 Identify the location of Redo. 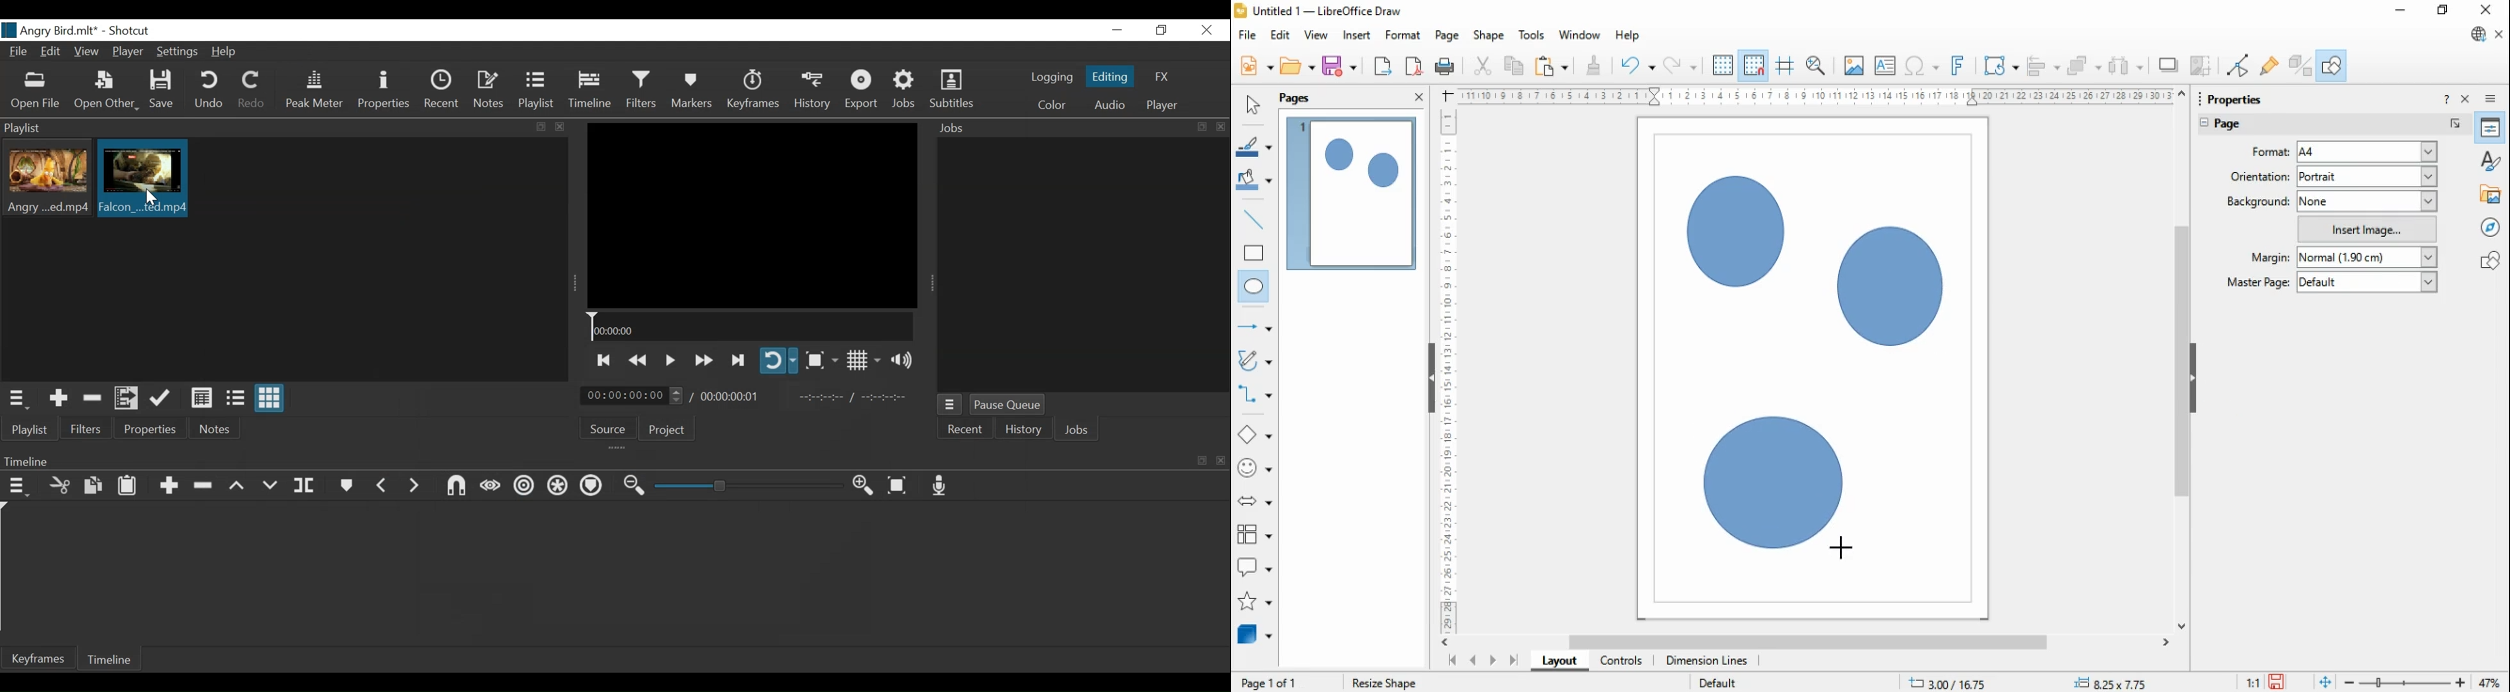
(252, 90).